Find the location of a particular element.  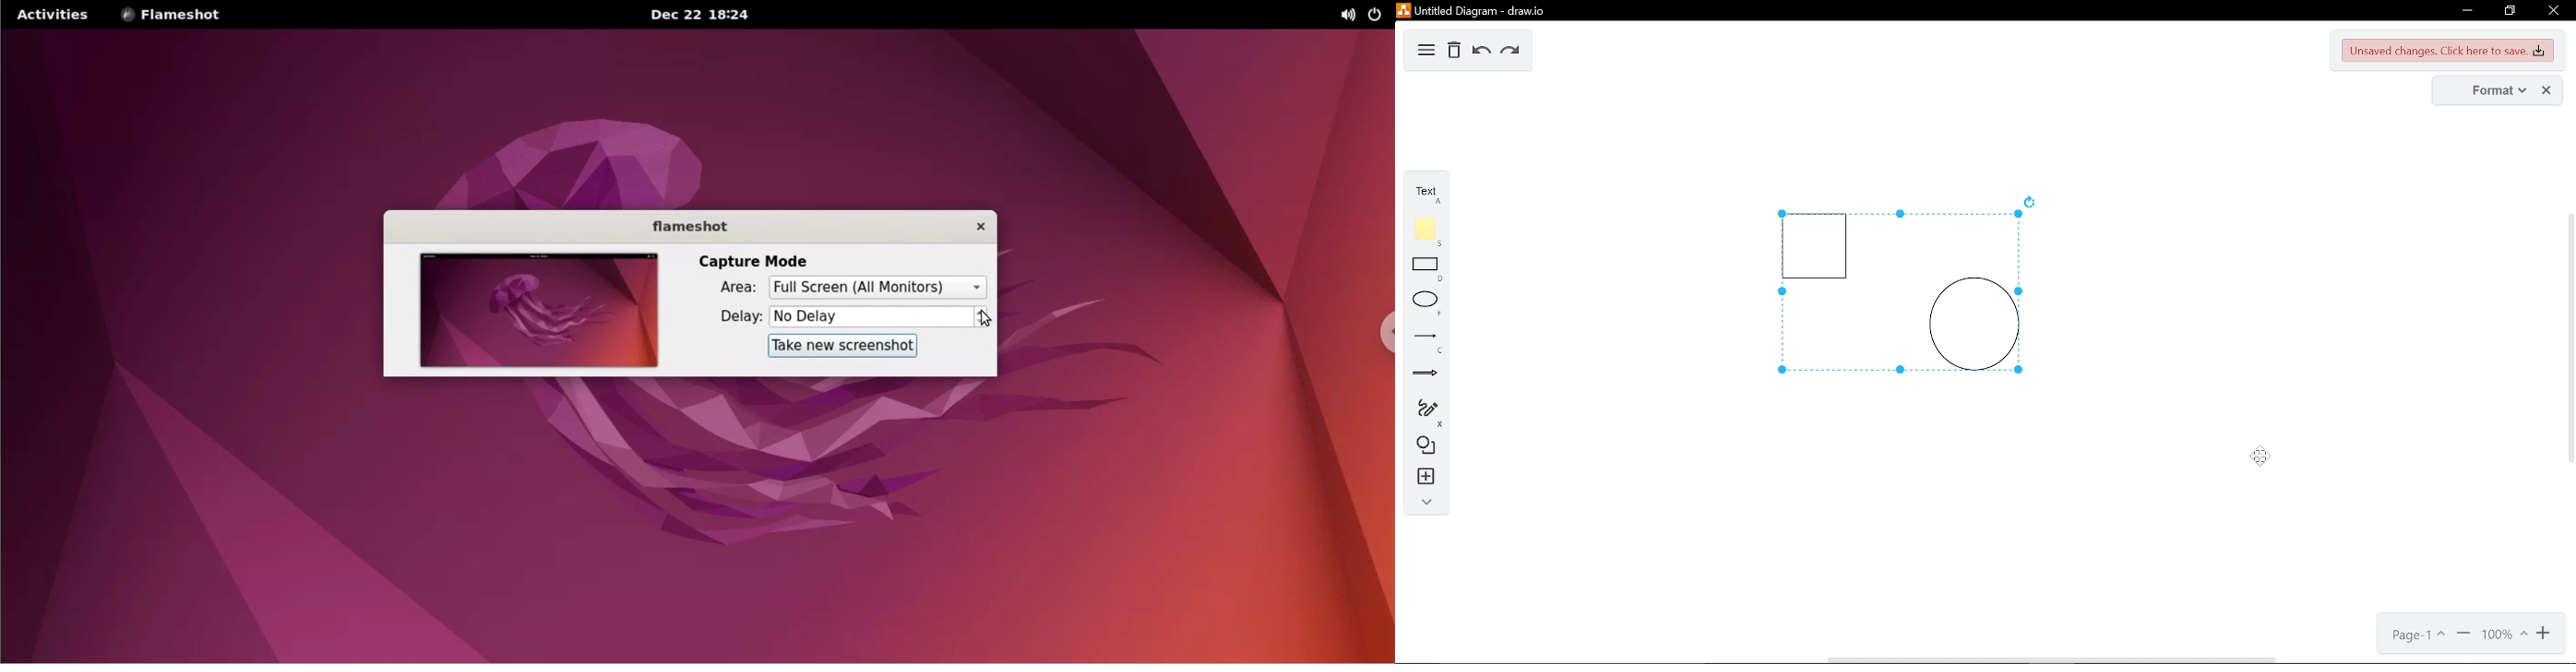

cursor  is located at coordinates (991, 317).